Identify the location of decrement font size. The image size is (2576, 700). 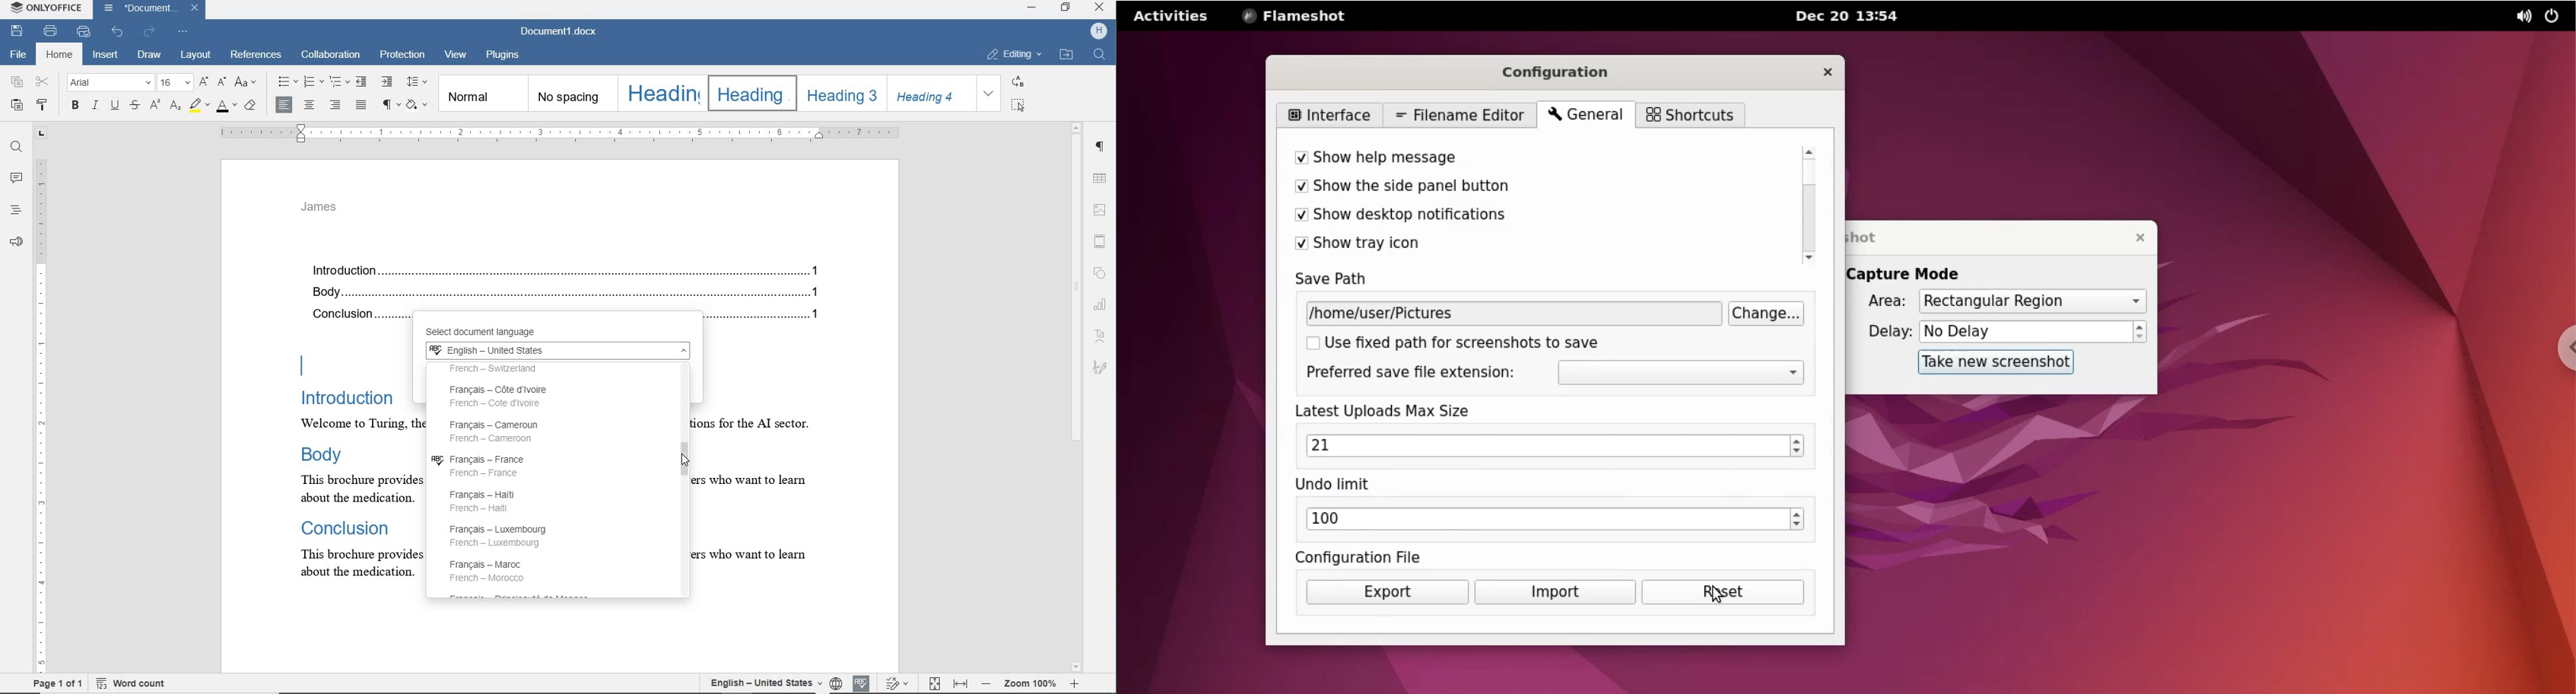
(222, 81).